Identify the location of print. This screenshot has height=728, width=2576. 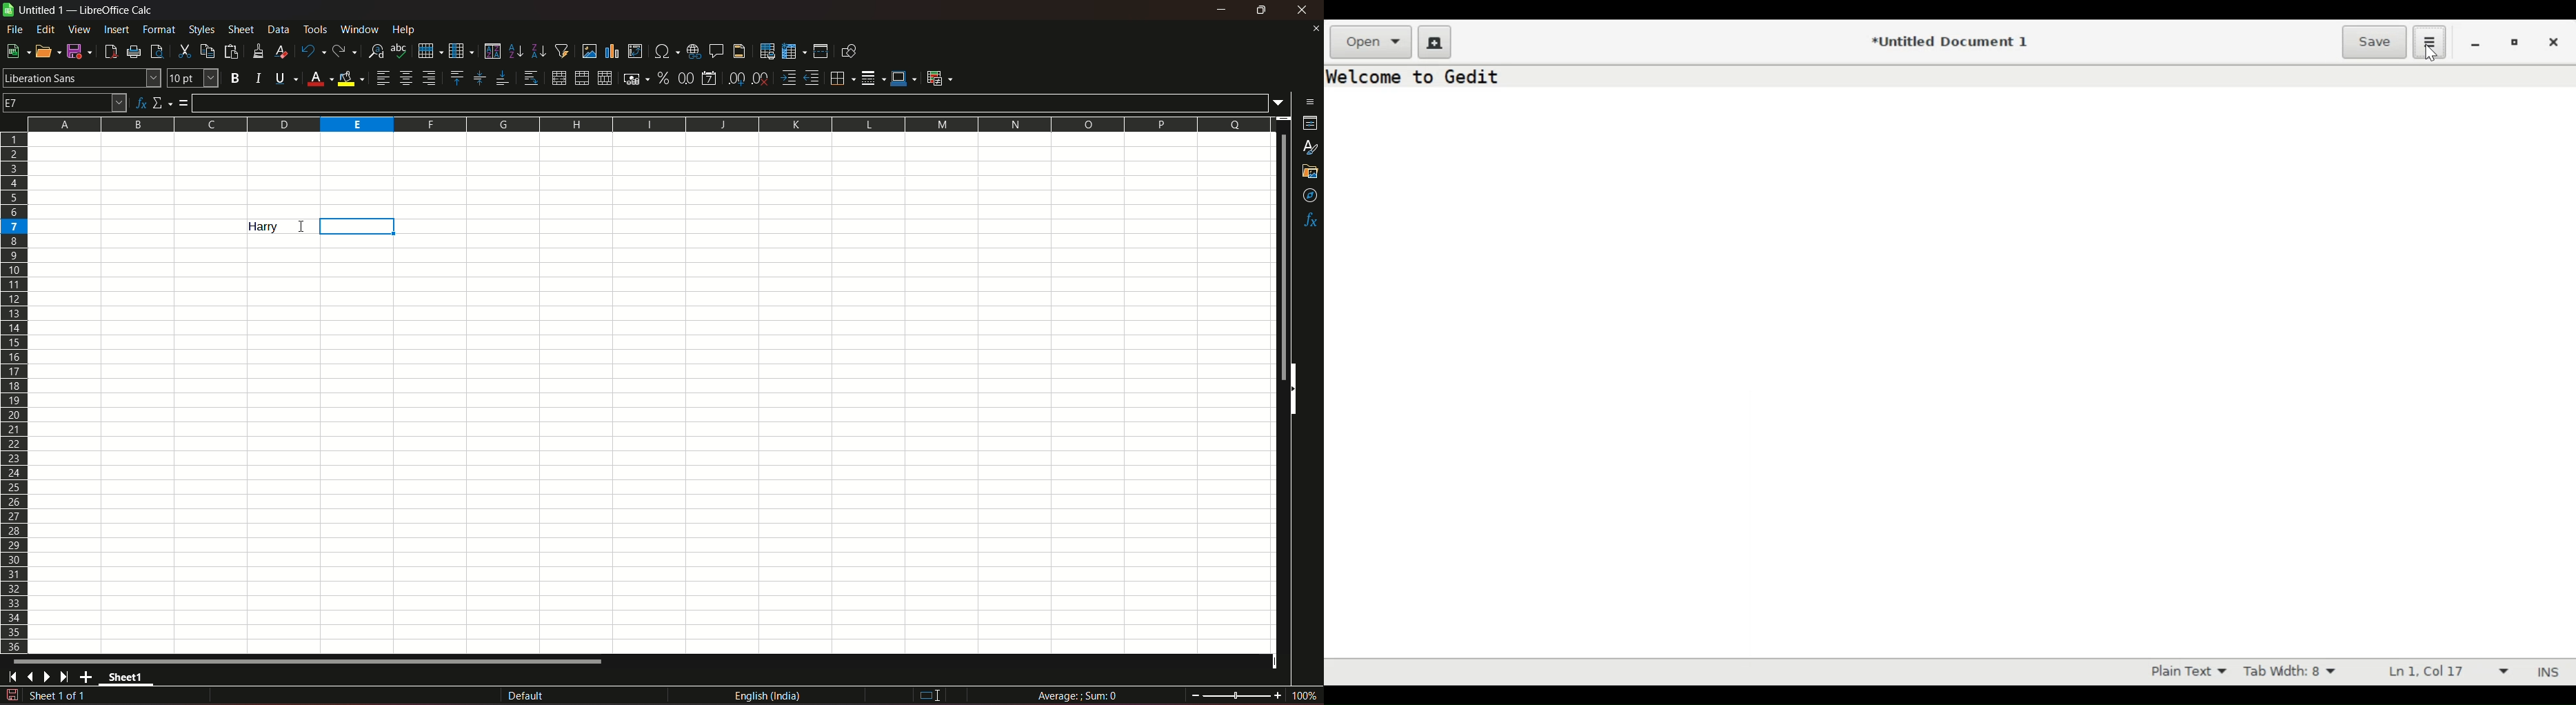
(134, 53).